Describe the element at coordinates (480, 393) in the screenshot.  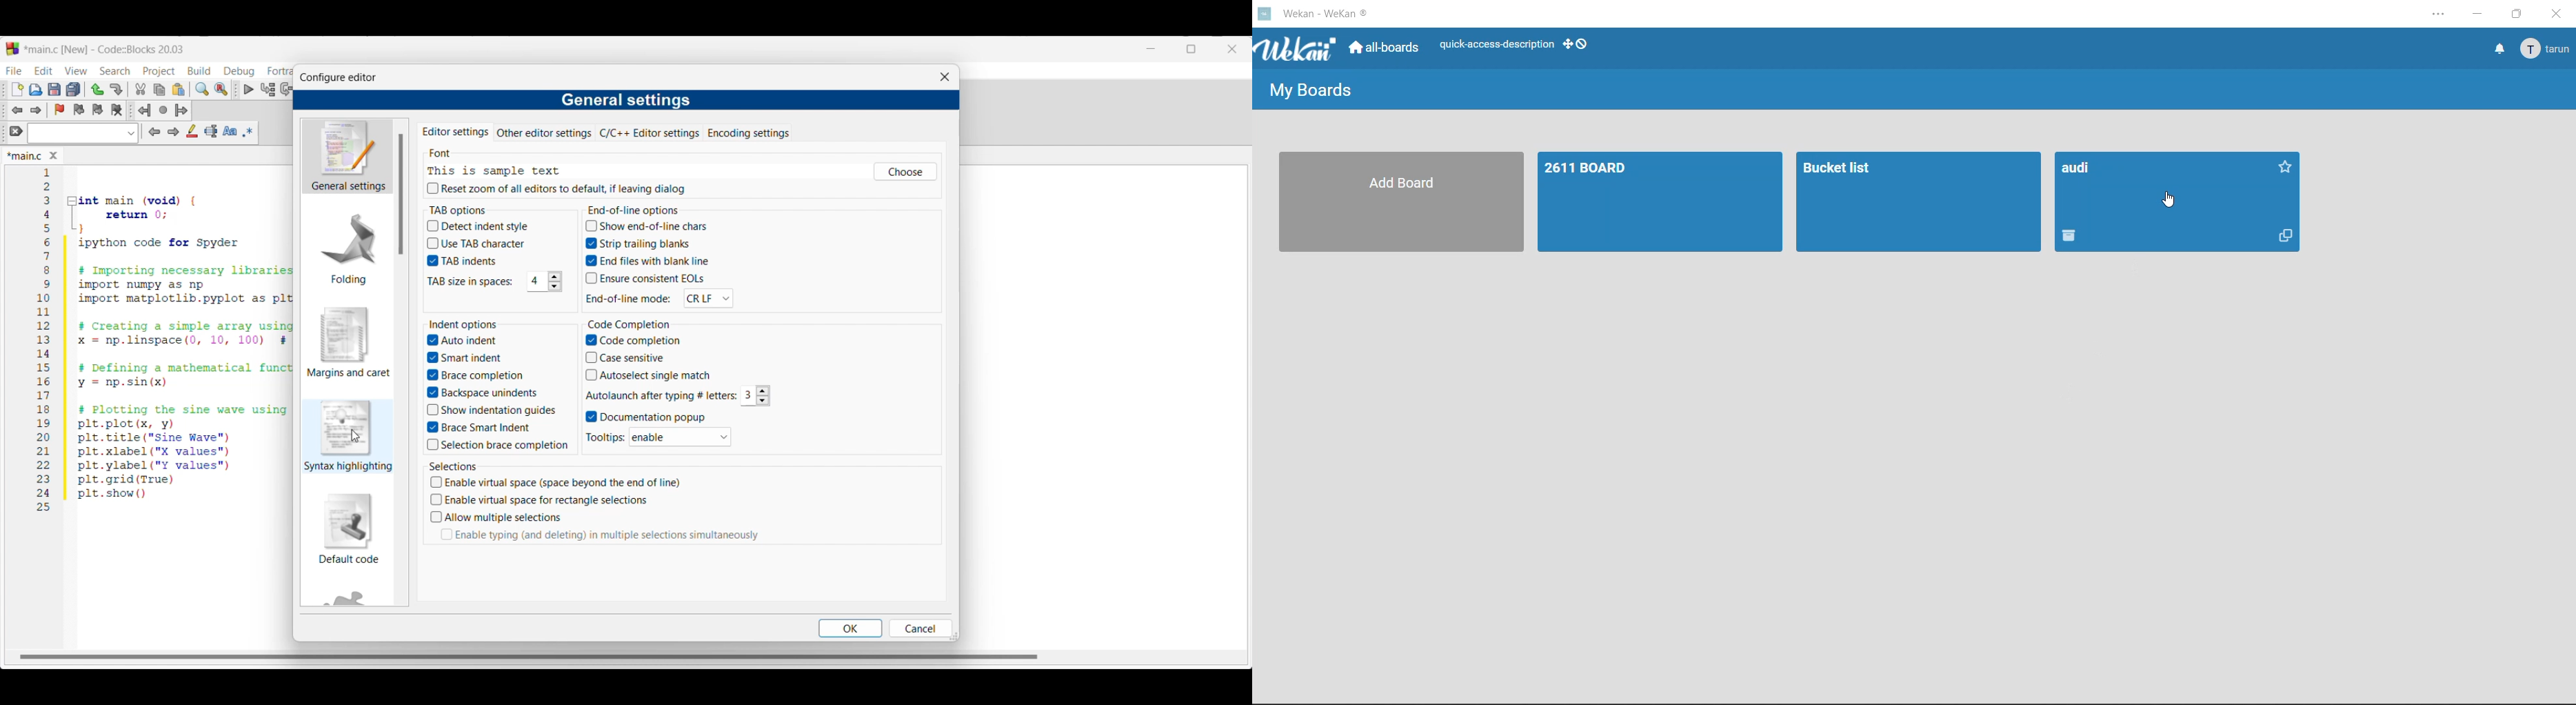
I see `Backspace unindents` at that location.